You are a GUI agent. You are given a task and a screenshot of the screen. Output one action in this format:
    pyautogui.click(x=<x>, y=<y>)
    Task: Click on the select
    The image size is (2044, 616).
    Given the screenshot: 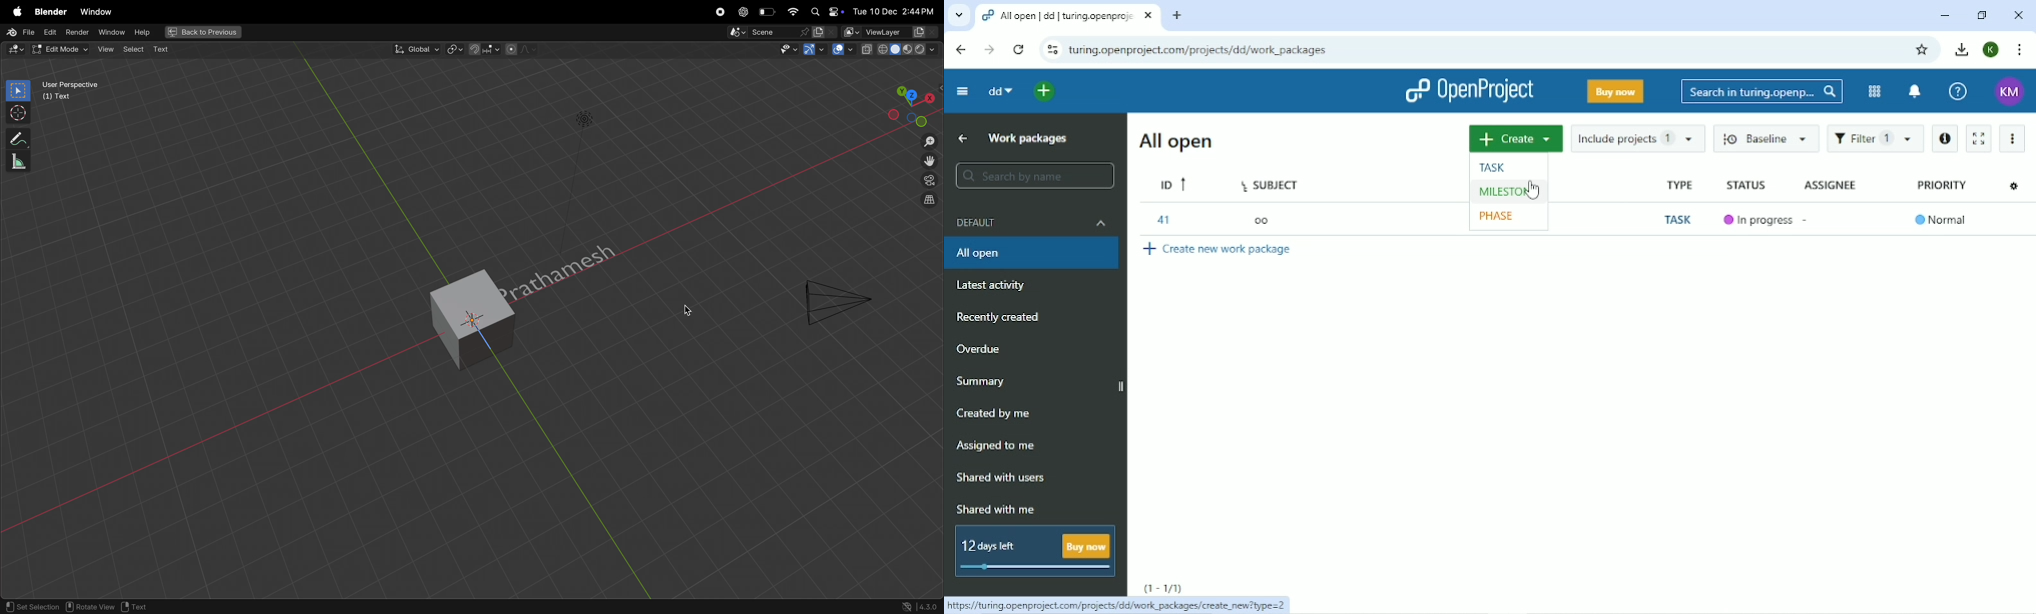 What is the action you would take?
    pyautogui.click(x=17, y=90)
    